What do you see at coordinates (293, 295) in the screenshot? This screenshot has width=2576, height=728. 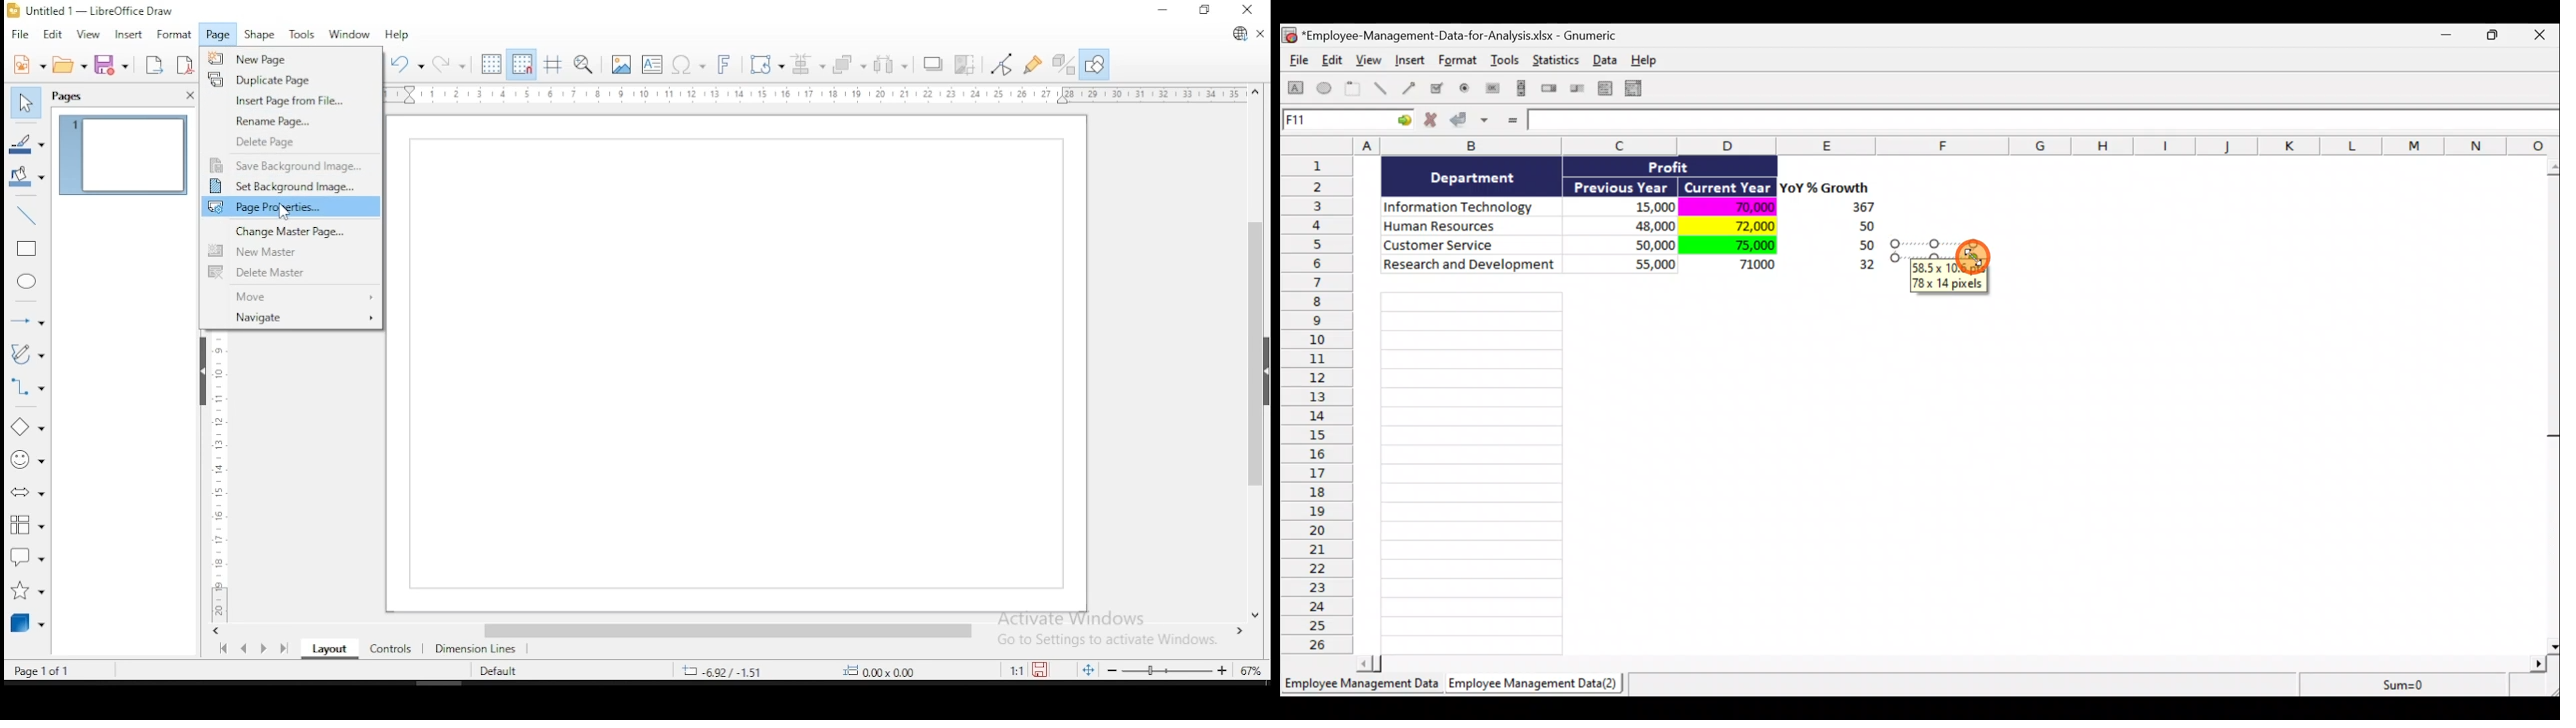 I see `move` at bounding box center [293, 295].